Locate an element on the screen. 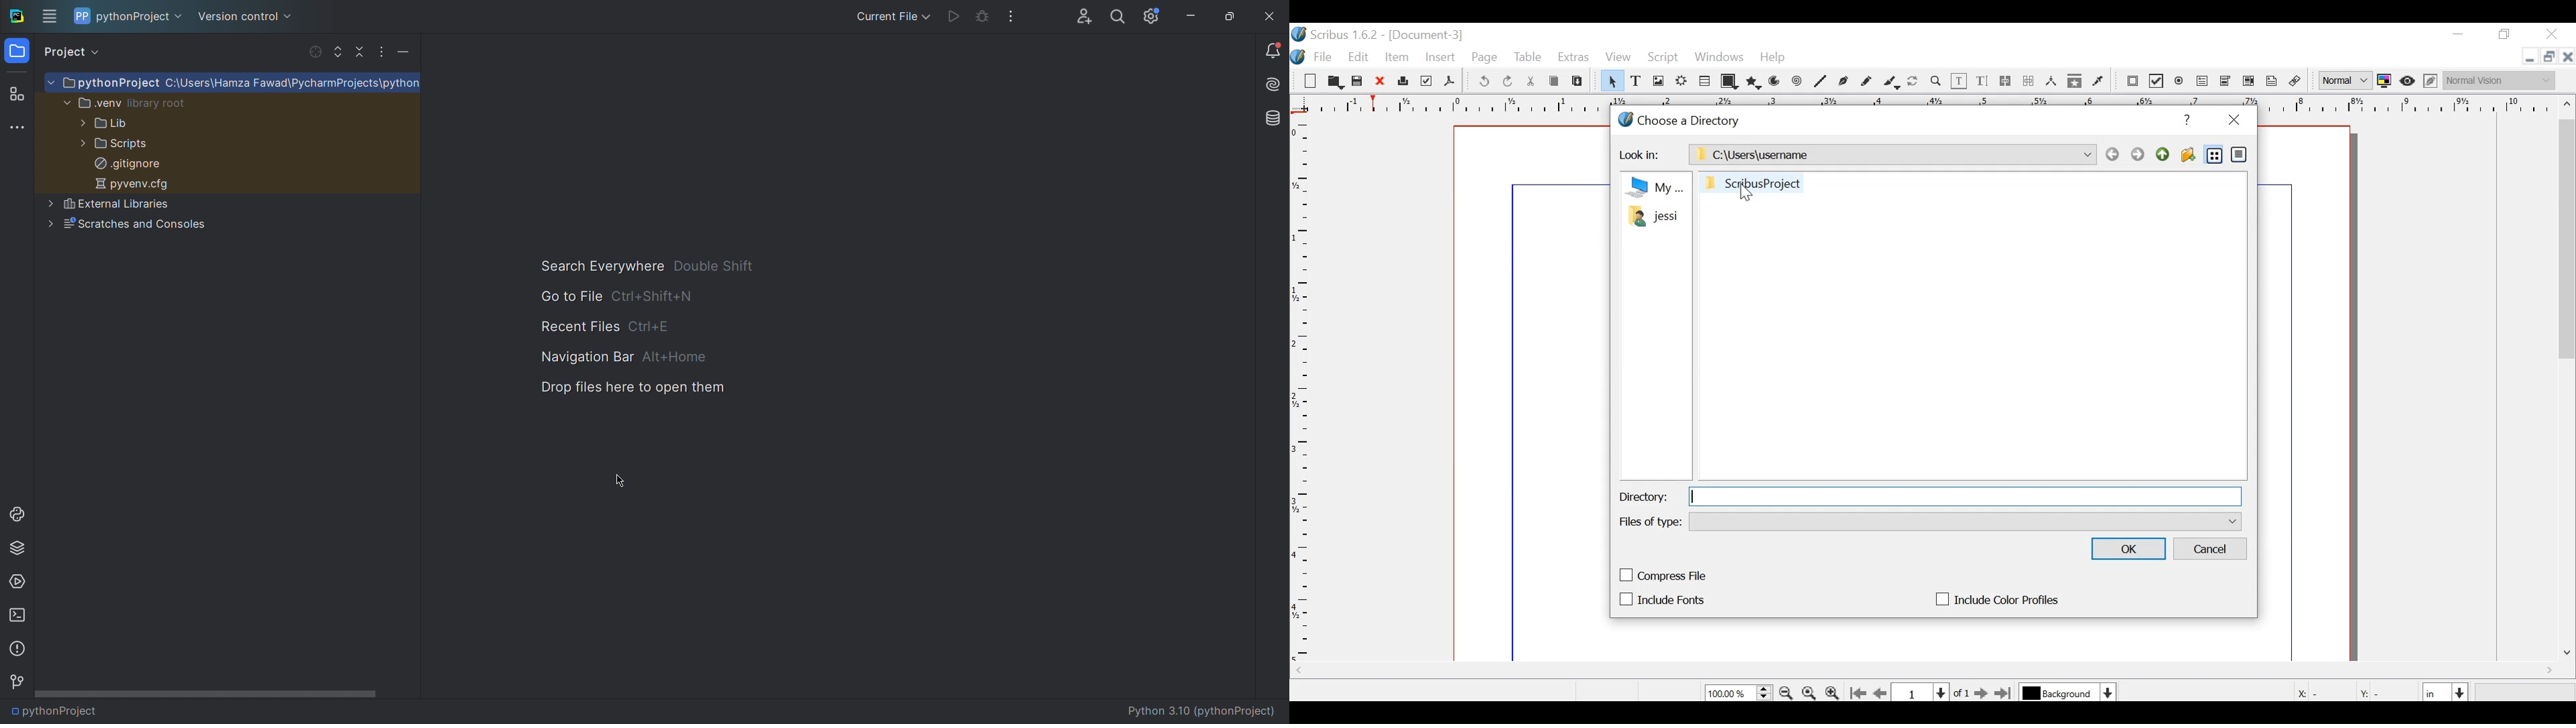  gitgnore is located at coordinates (126, 163).